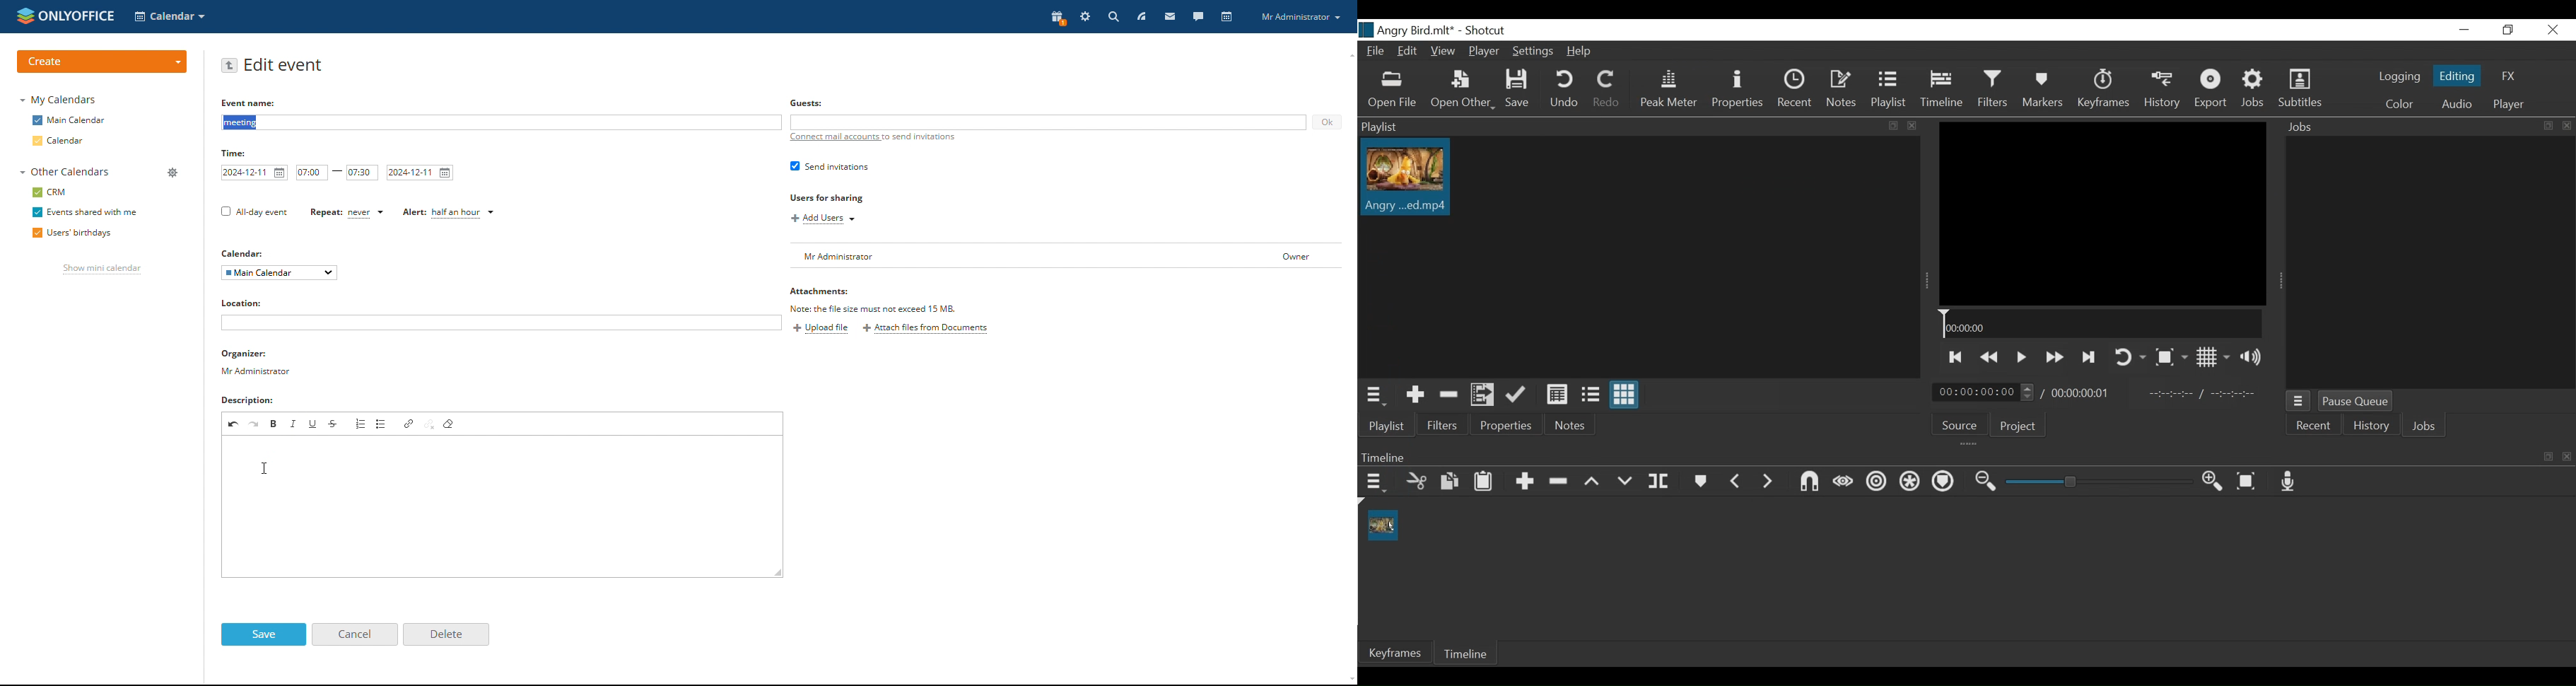 This screenshot has width=2576, height=700. I want to click on Zoom timeline fit, so click(2246, 481).